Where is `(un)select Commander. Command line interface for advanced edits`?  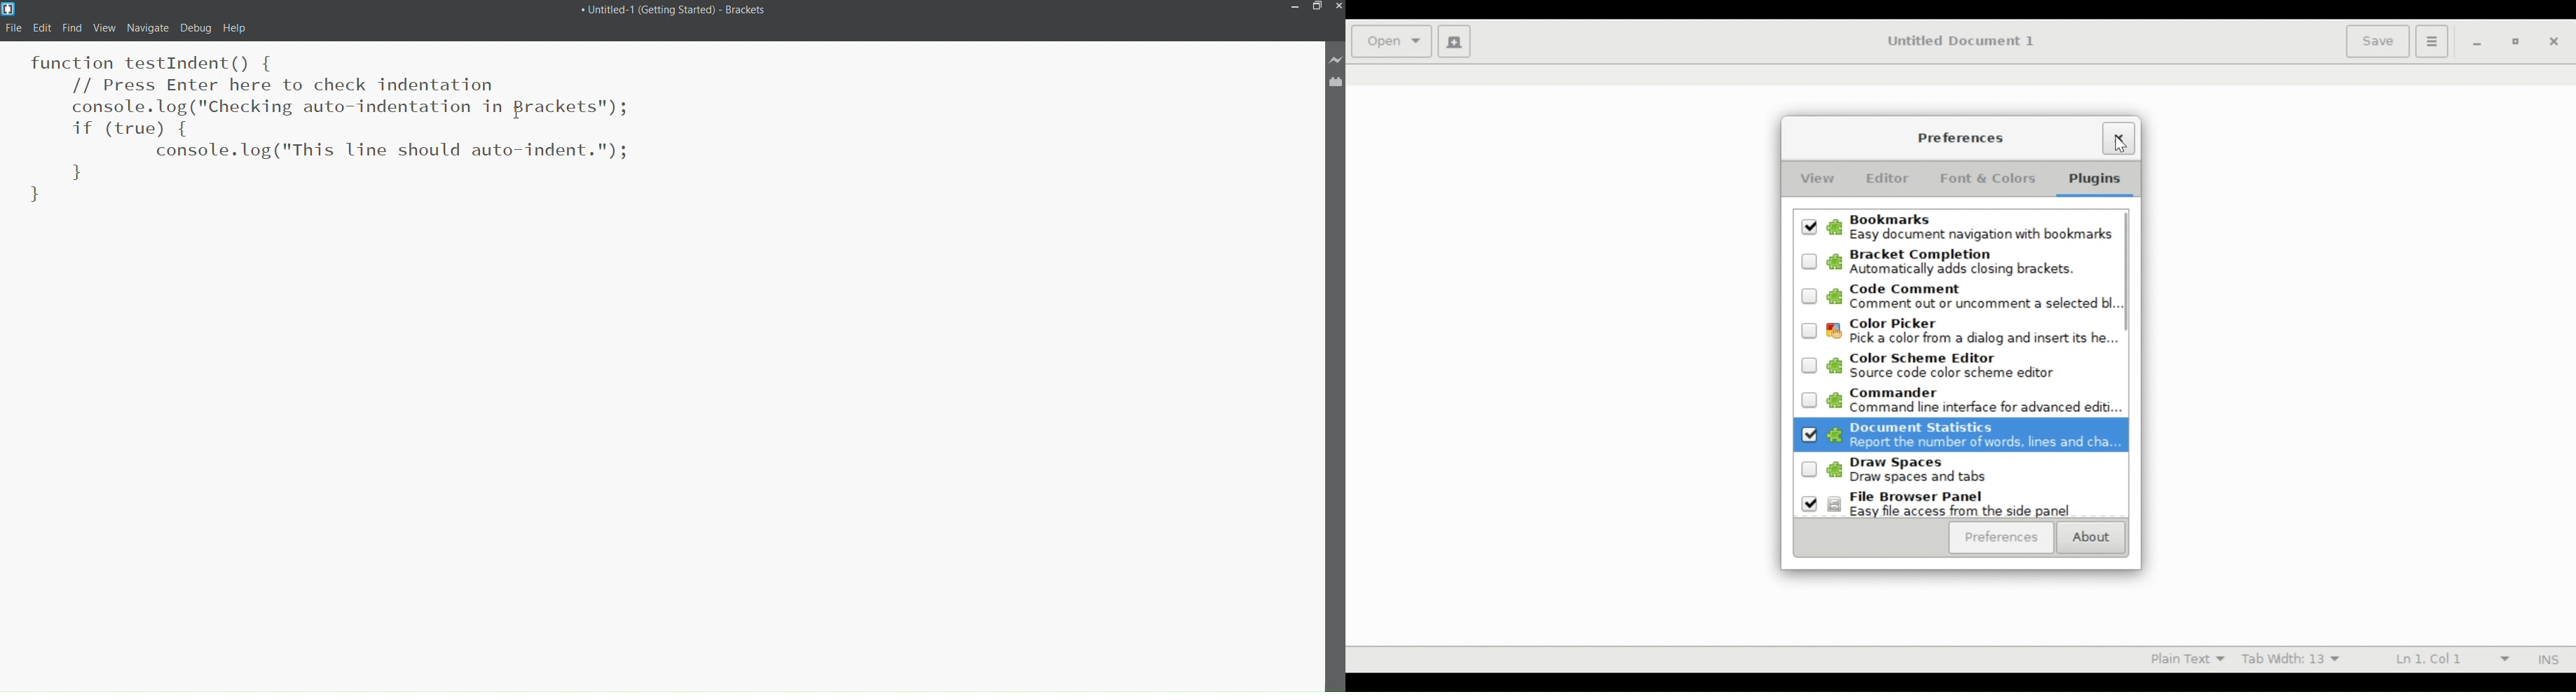 (un)select Commander. Command line interface for advanced edits is located at coordinates (1973, 402).